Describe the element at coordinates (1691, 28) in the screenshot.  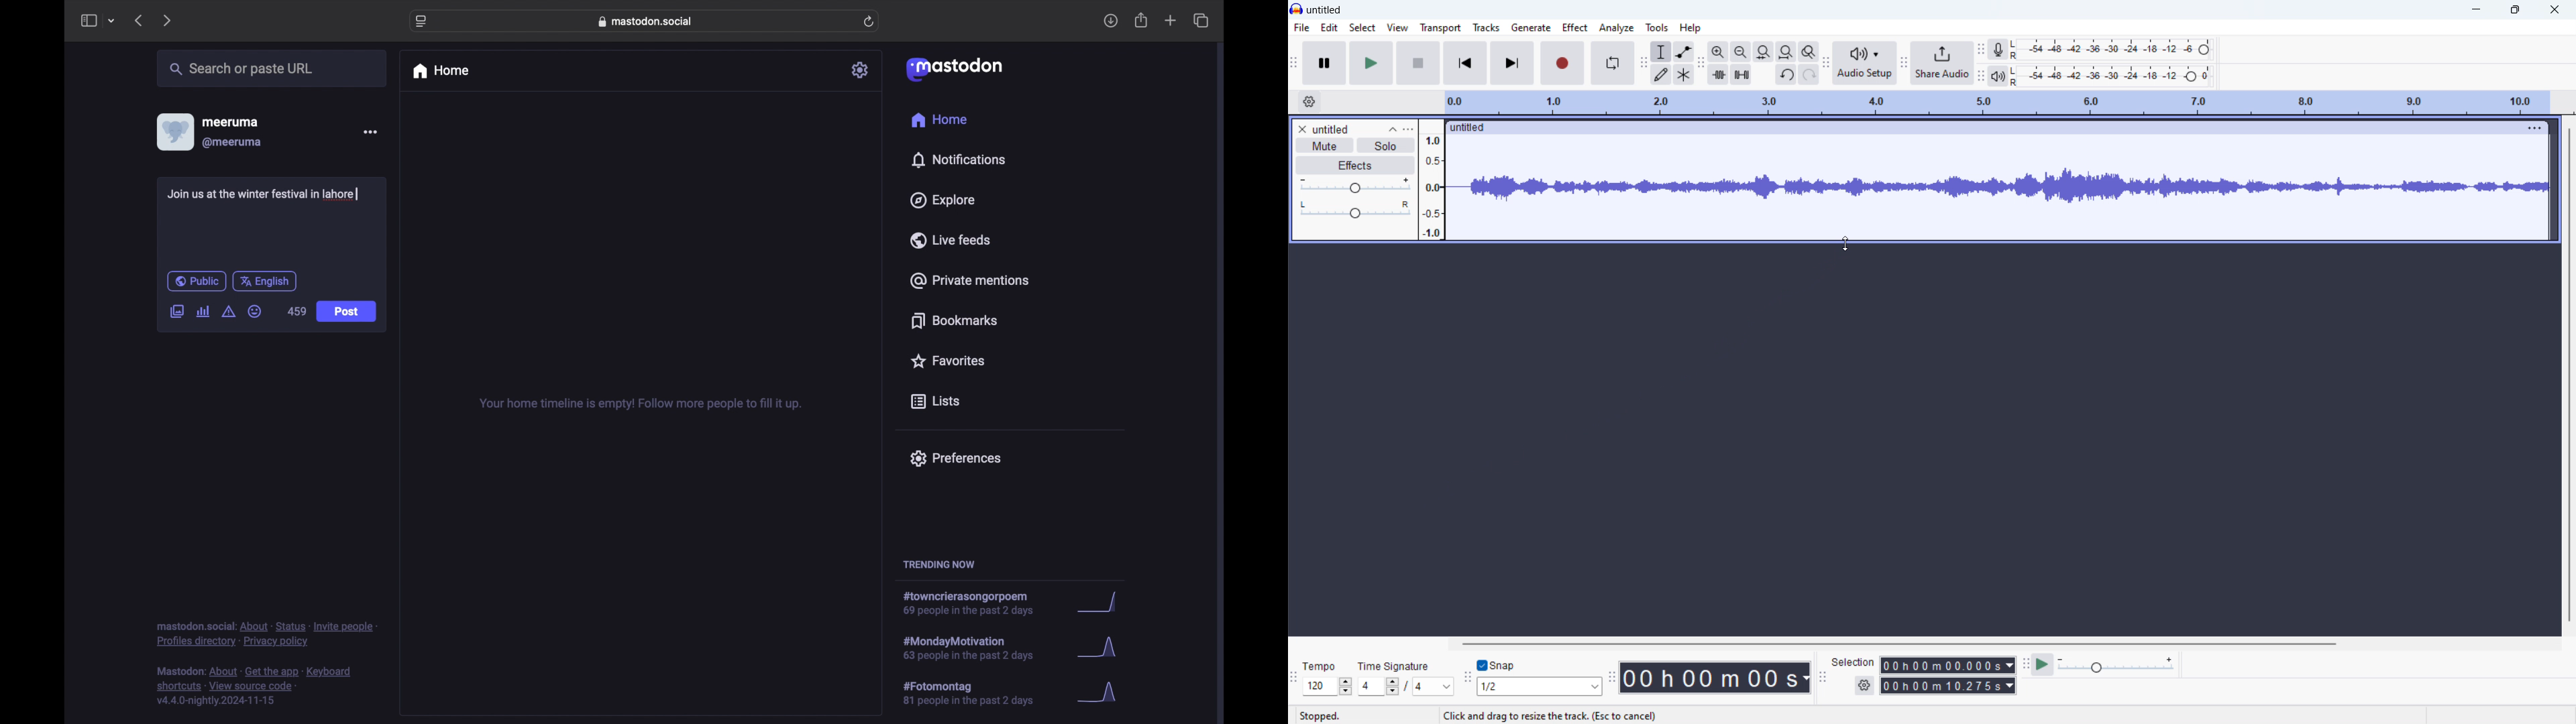
I see `help` at that location.